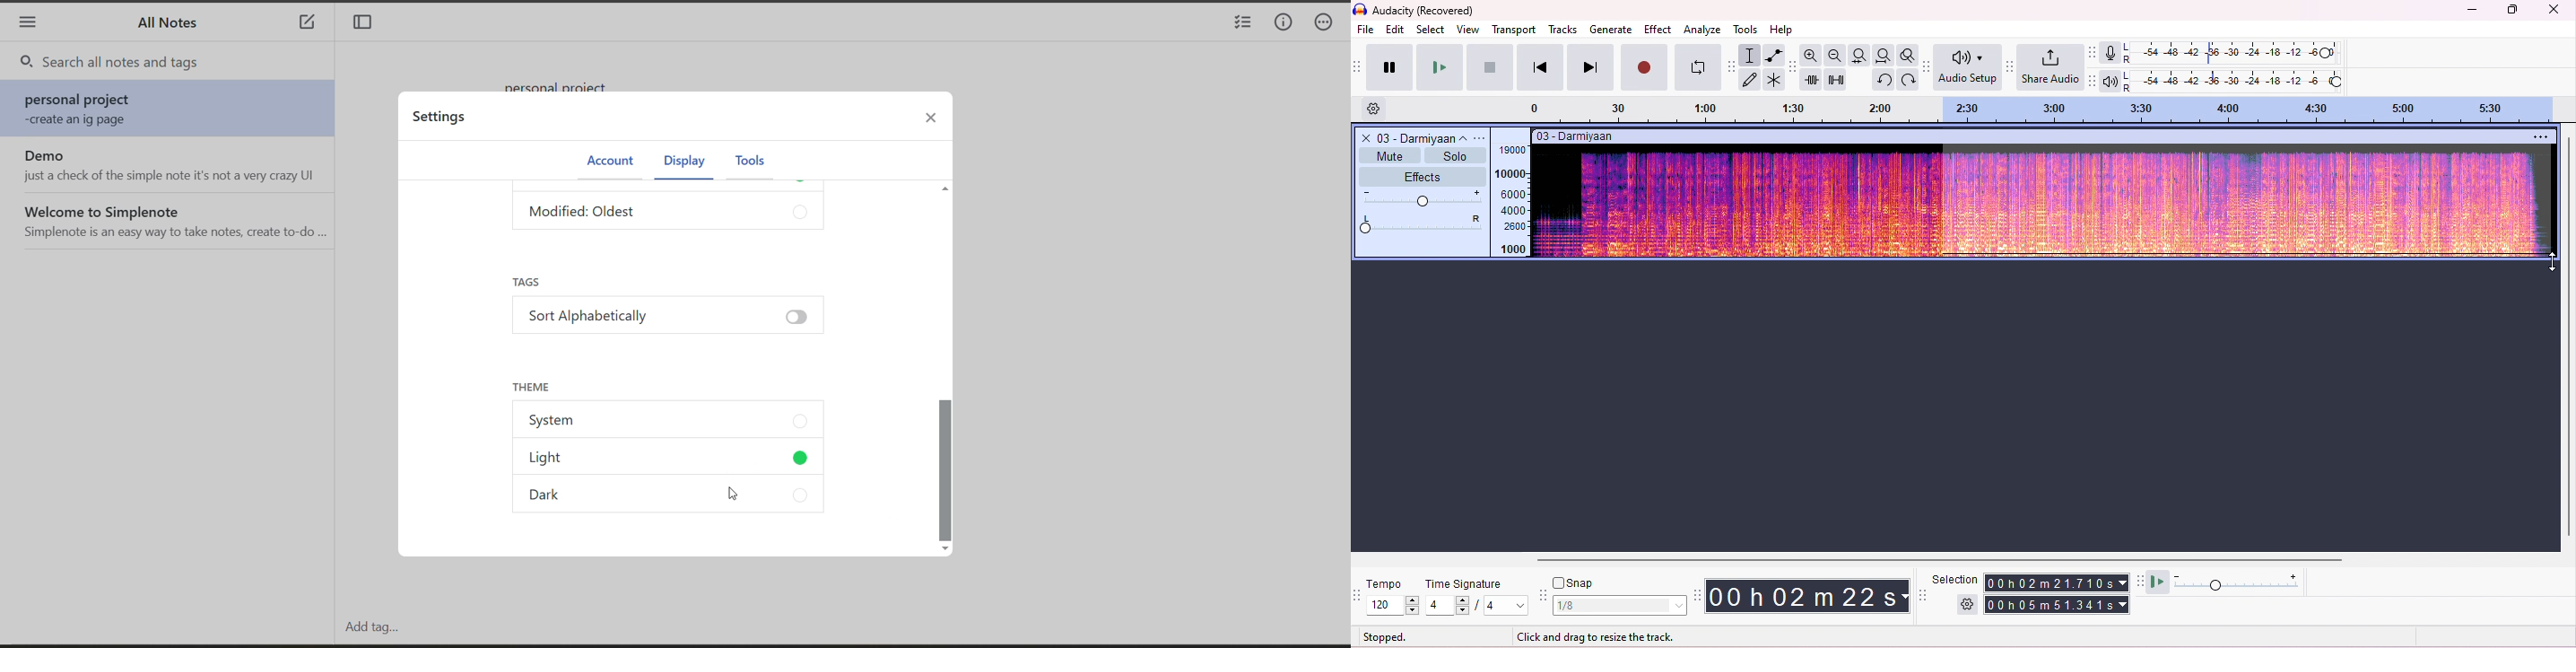 The image size is (2576, 672). Describe the element at coordinates (672, 214) in the screenshot. I see `modified: oldest` at that location.